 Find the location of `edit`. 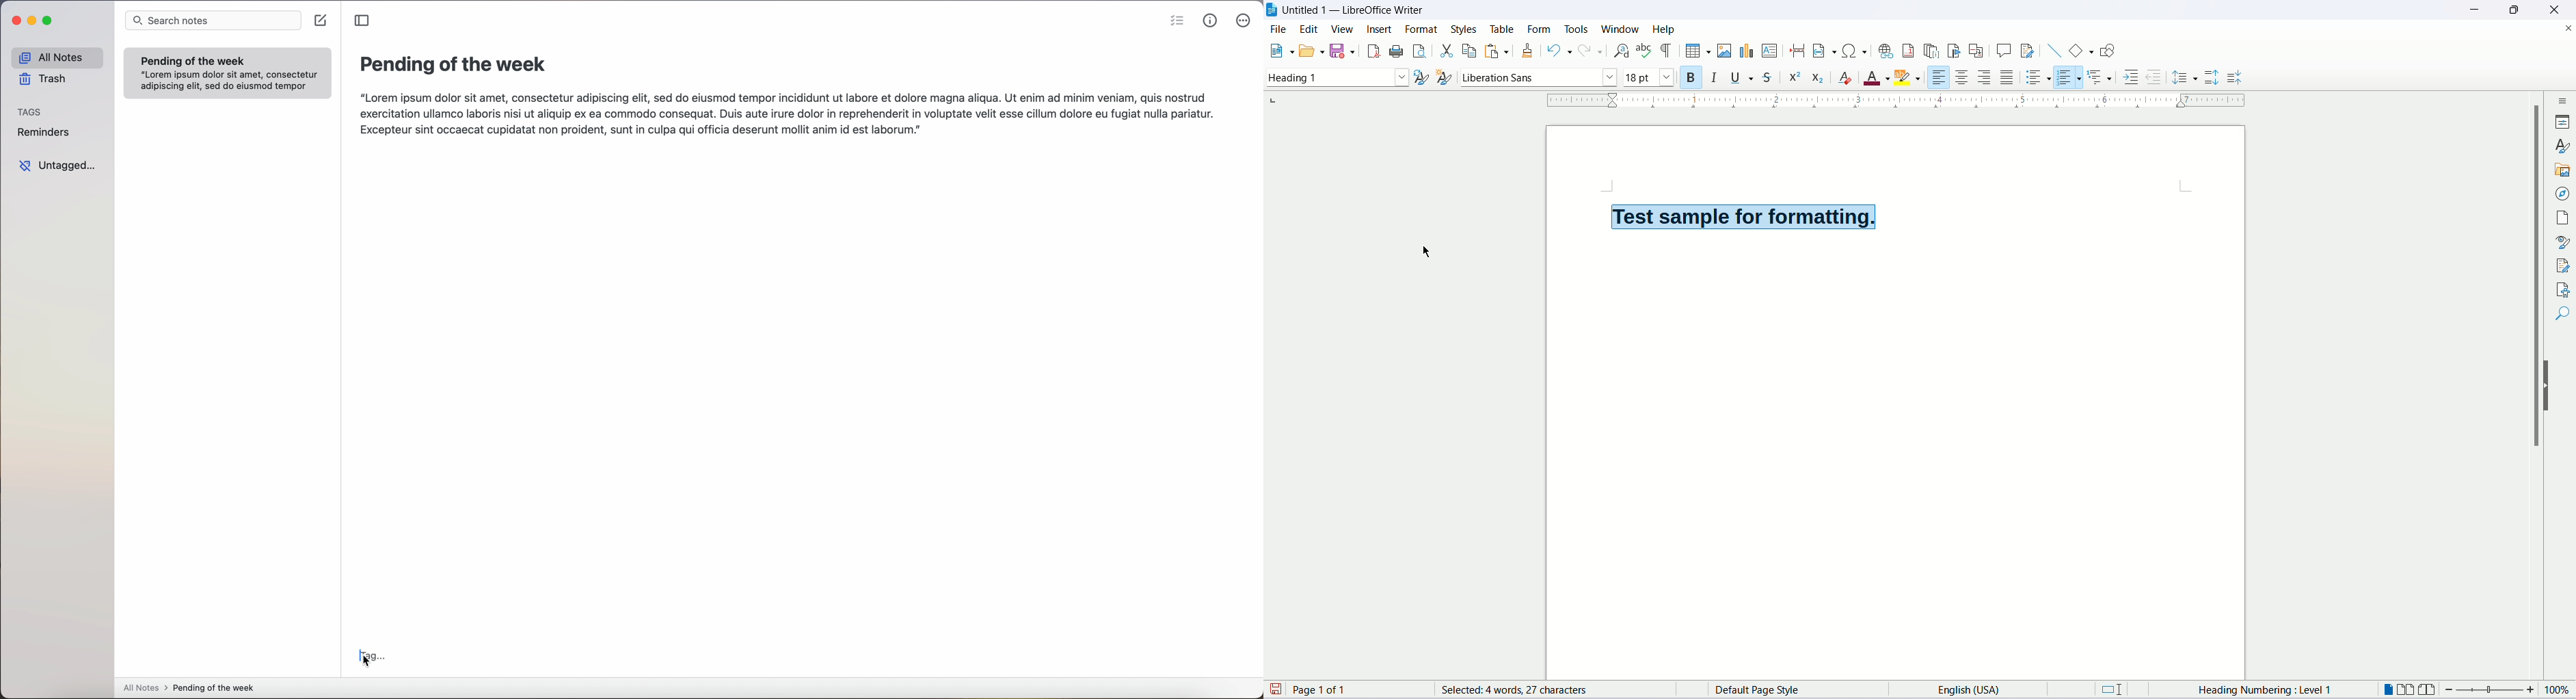

edit is located at coordinates (1310, 31).